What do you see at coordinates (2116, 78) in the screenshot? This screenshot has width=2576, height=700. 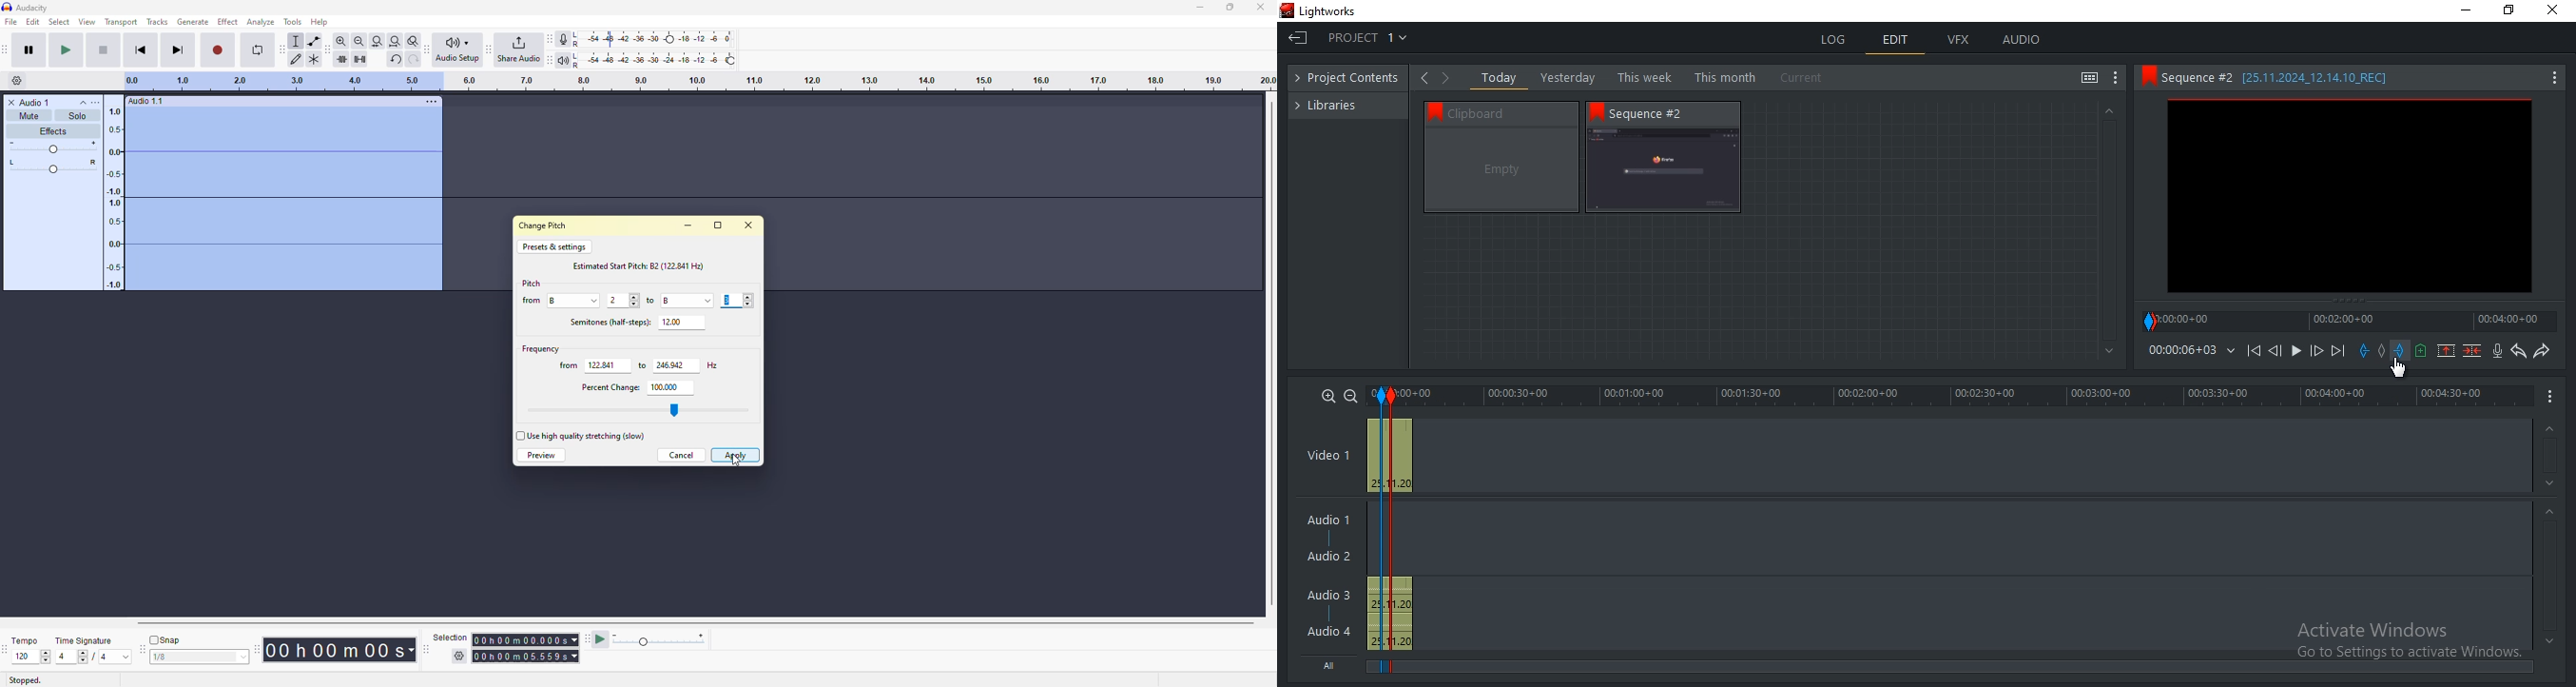 I see `show settings menu` at bounding box center [2116, 78].